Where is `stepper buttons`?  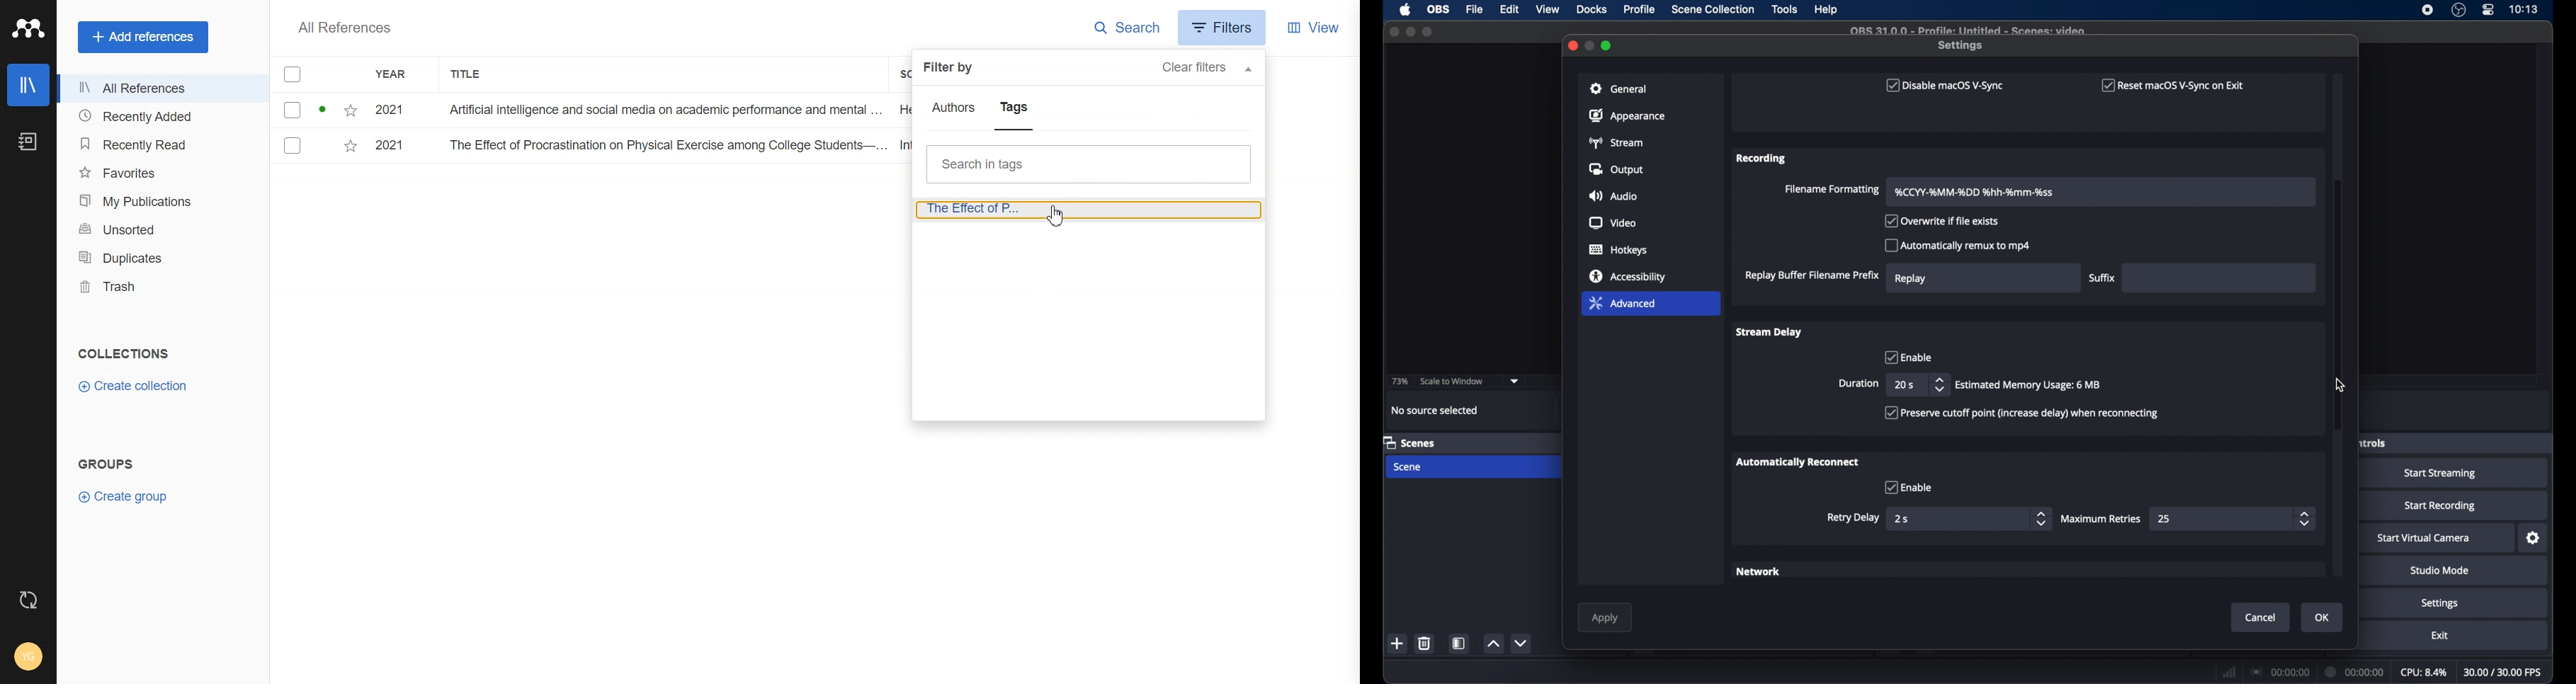 stepper buttons is located at coordinates (1939, 384).